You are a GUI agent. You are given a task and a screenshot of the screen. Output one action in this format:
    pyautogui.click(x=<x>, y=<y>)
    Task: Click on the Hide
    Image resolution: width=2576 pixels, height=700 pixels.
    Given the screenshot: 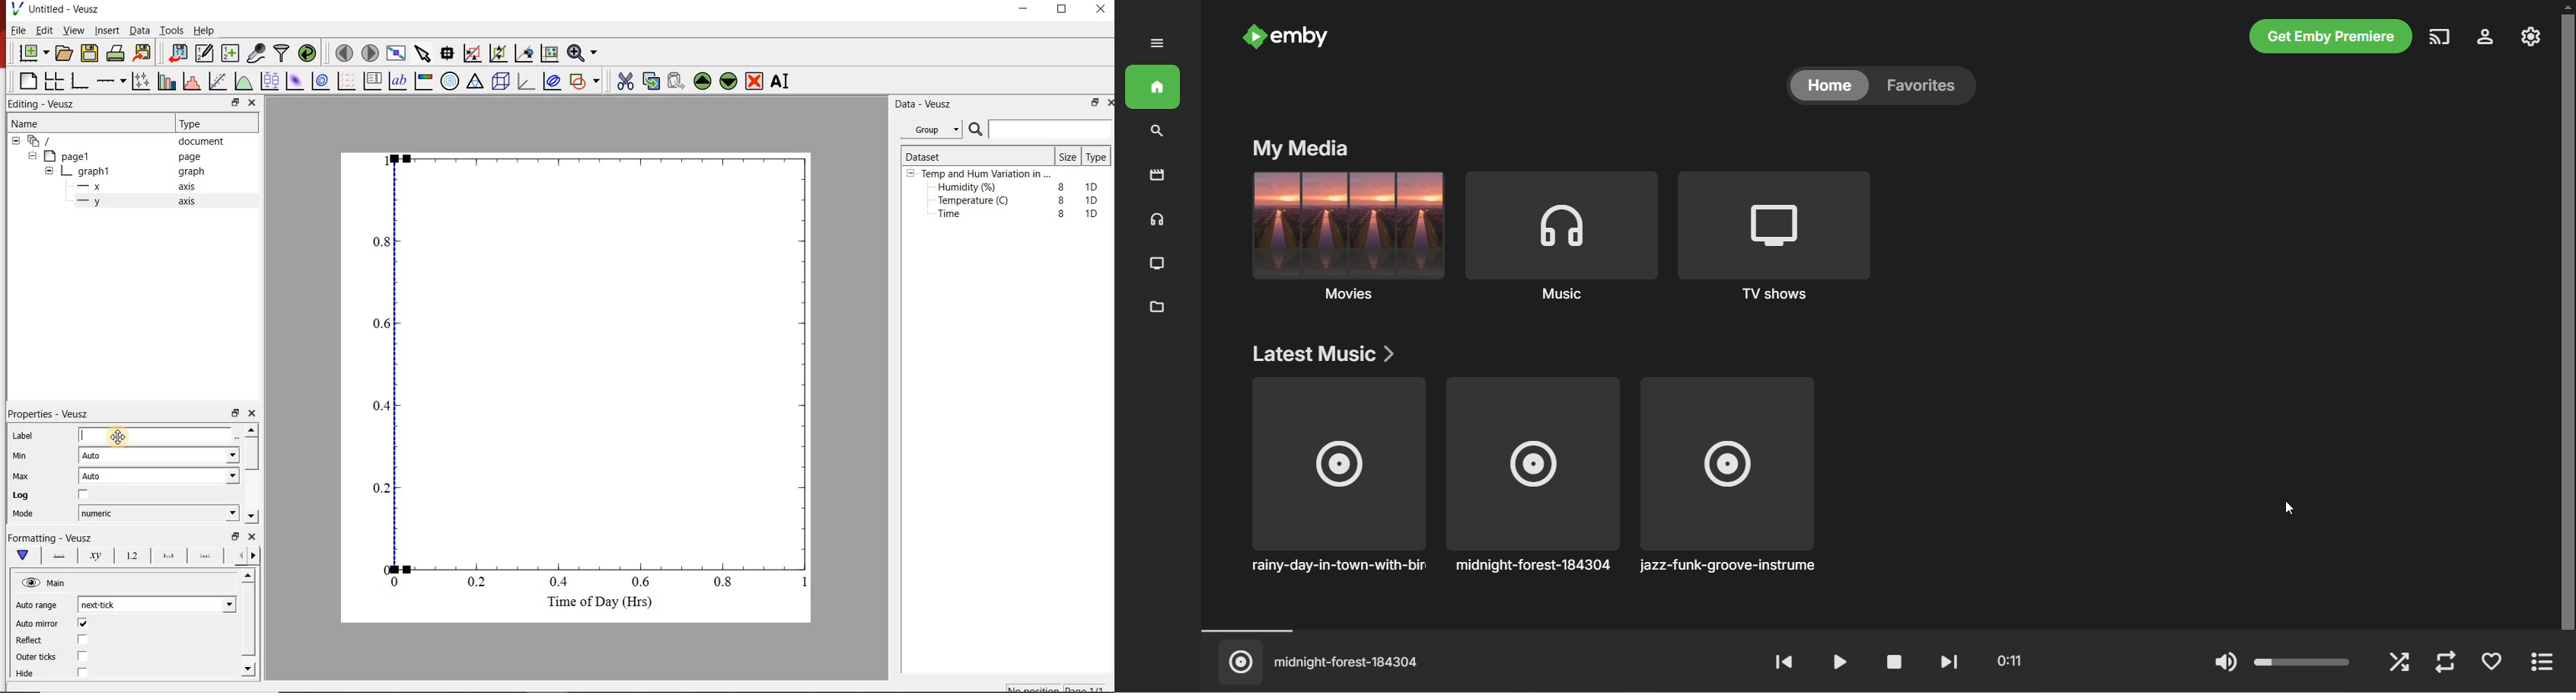 What is the action you would take?
    pyautogui.click(x=69, y=672)
    